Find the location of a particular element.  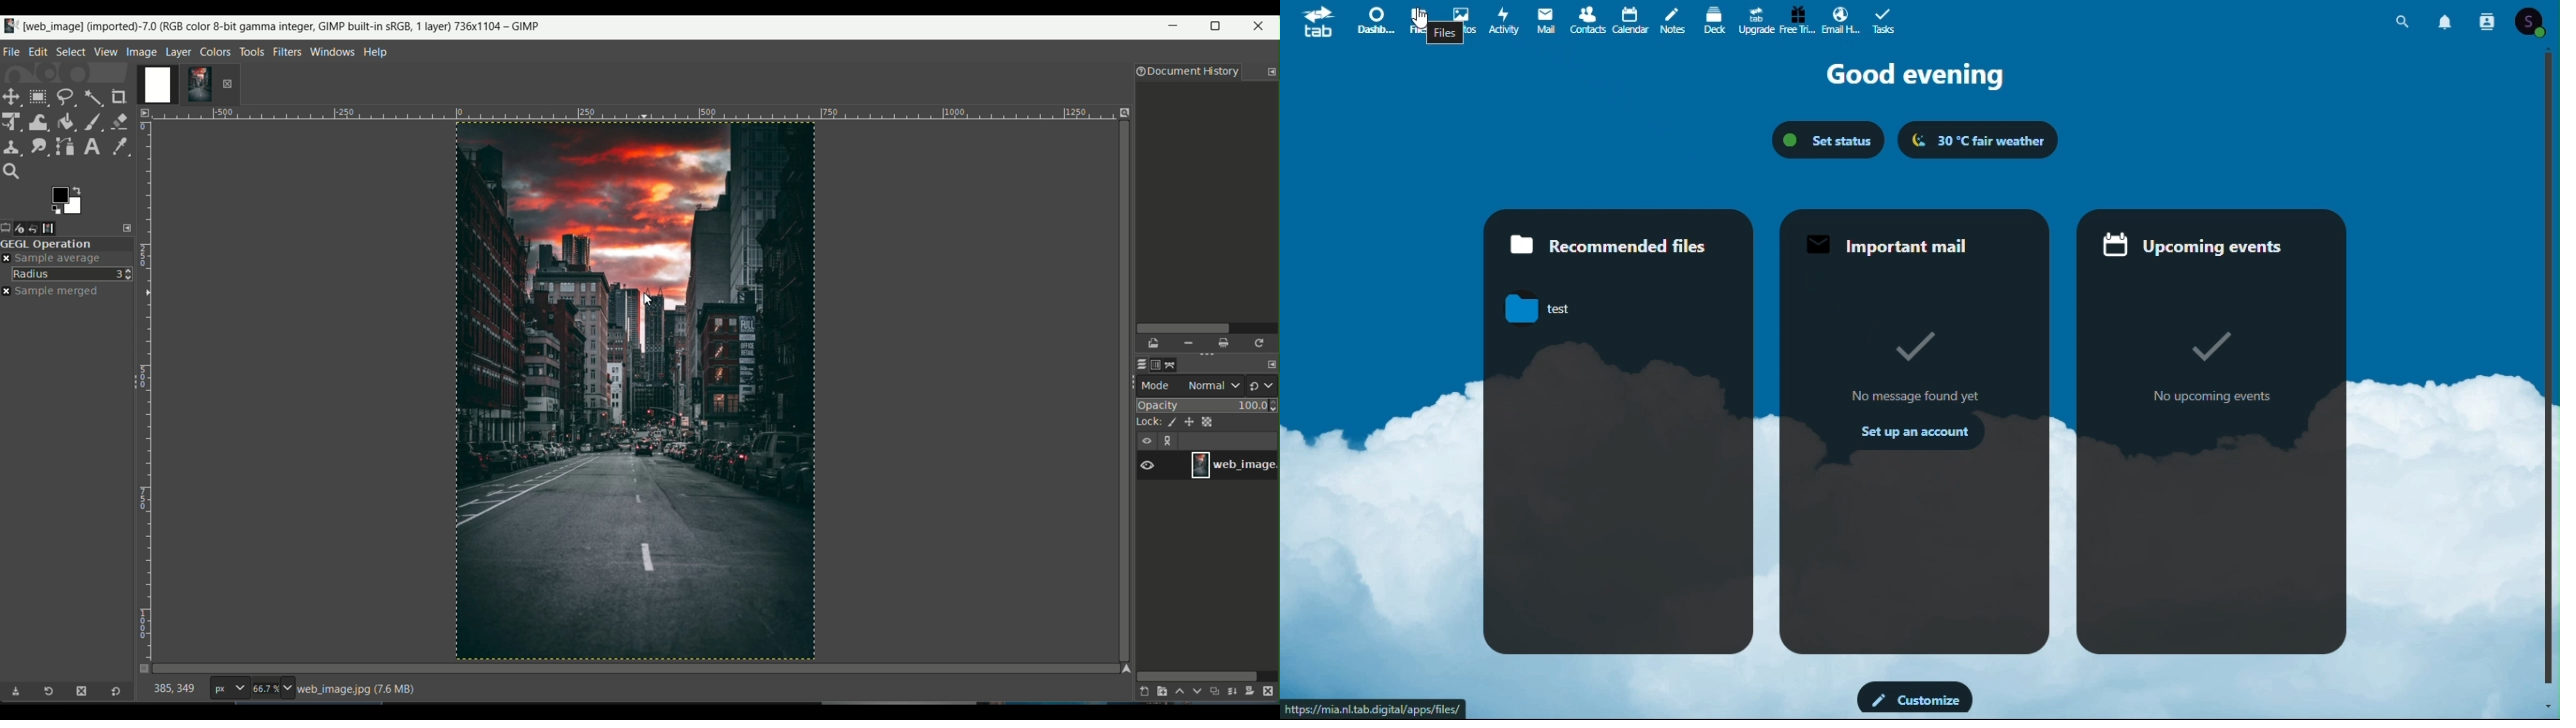

upcoming events is located at coordinates (2210, 431).